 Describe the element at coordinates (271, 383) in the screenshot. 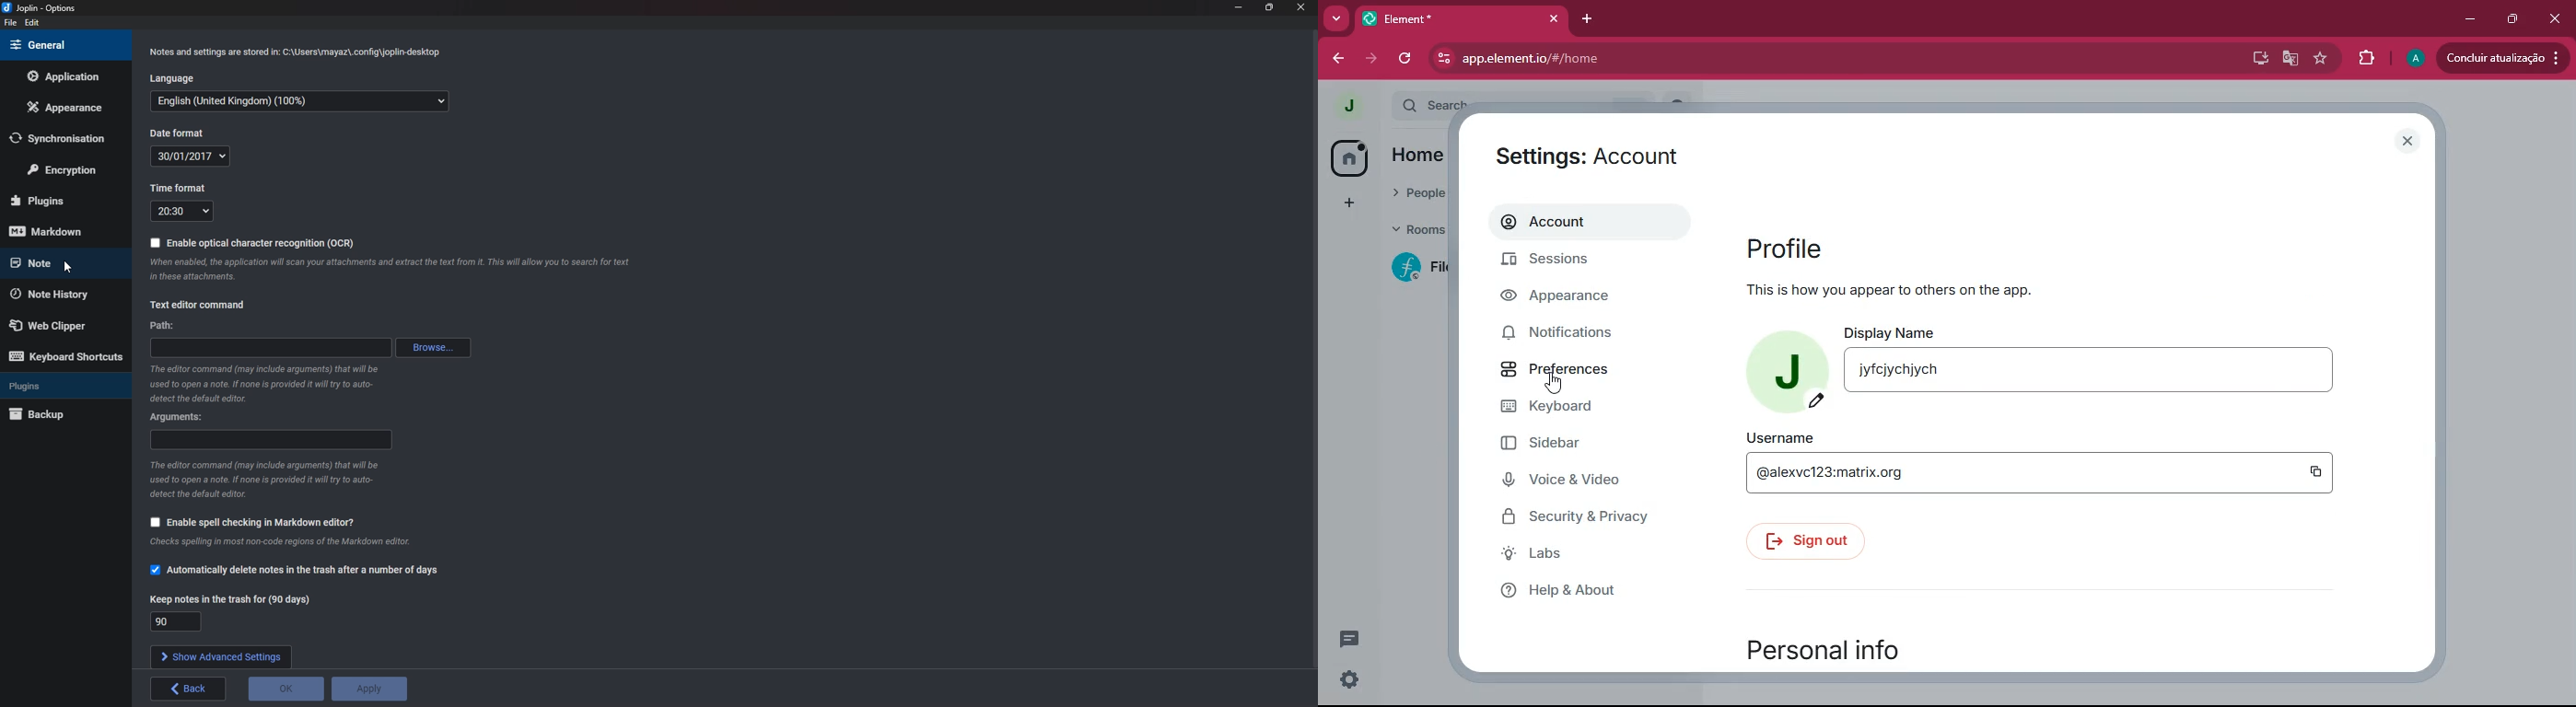

I see `info` at that location.